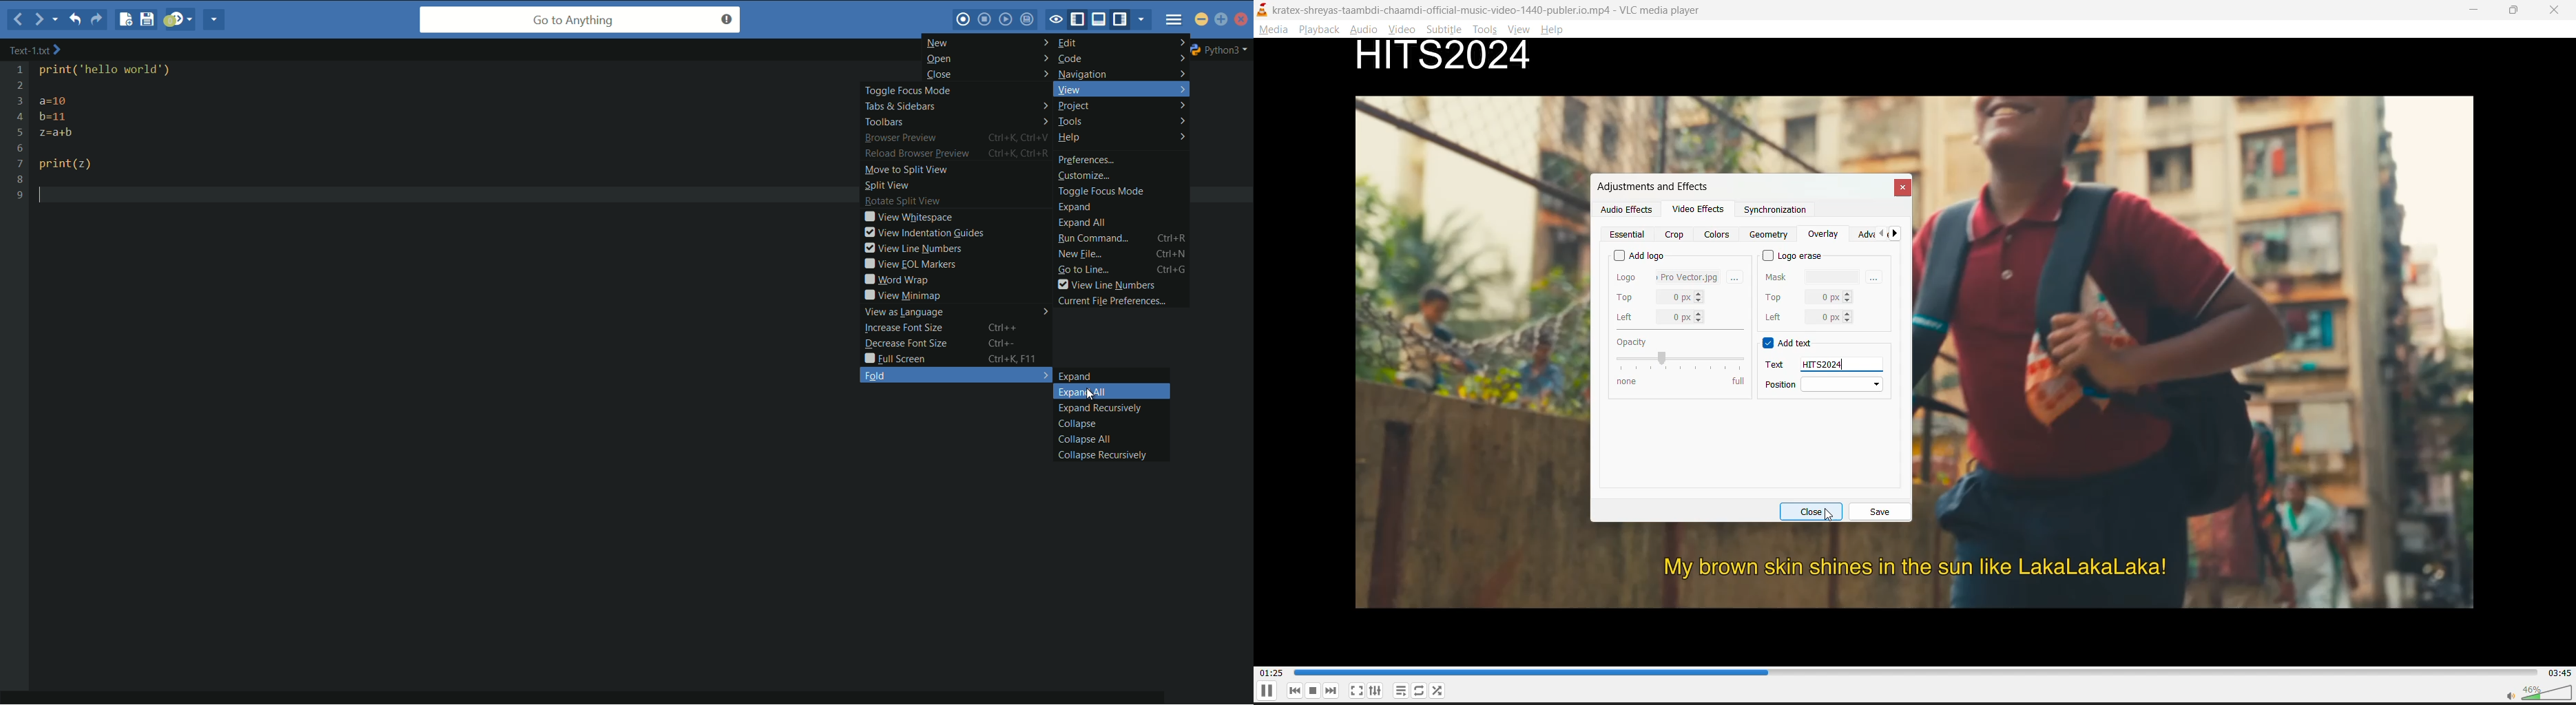  I want to click on top, so click(1661, 297).